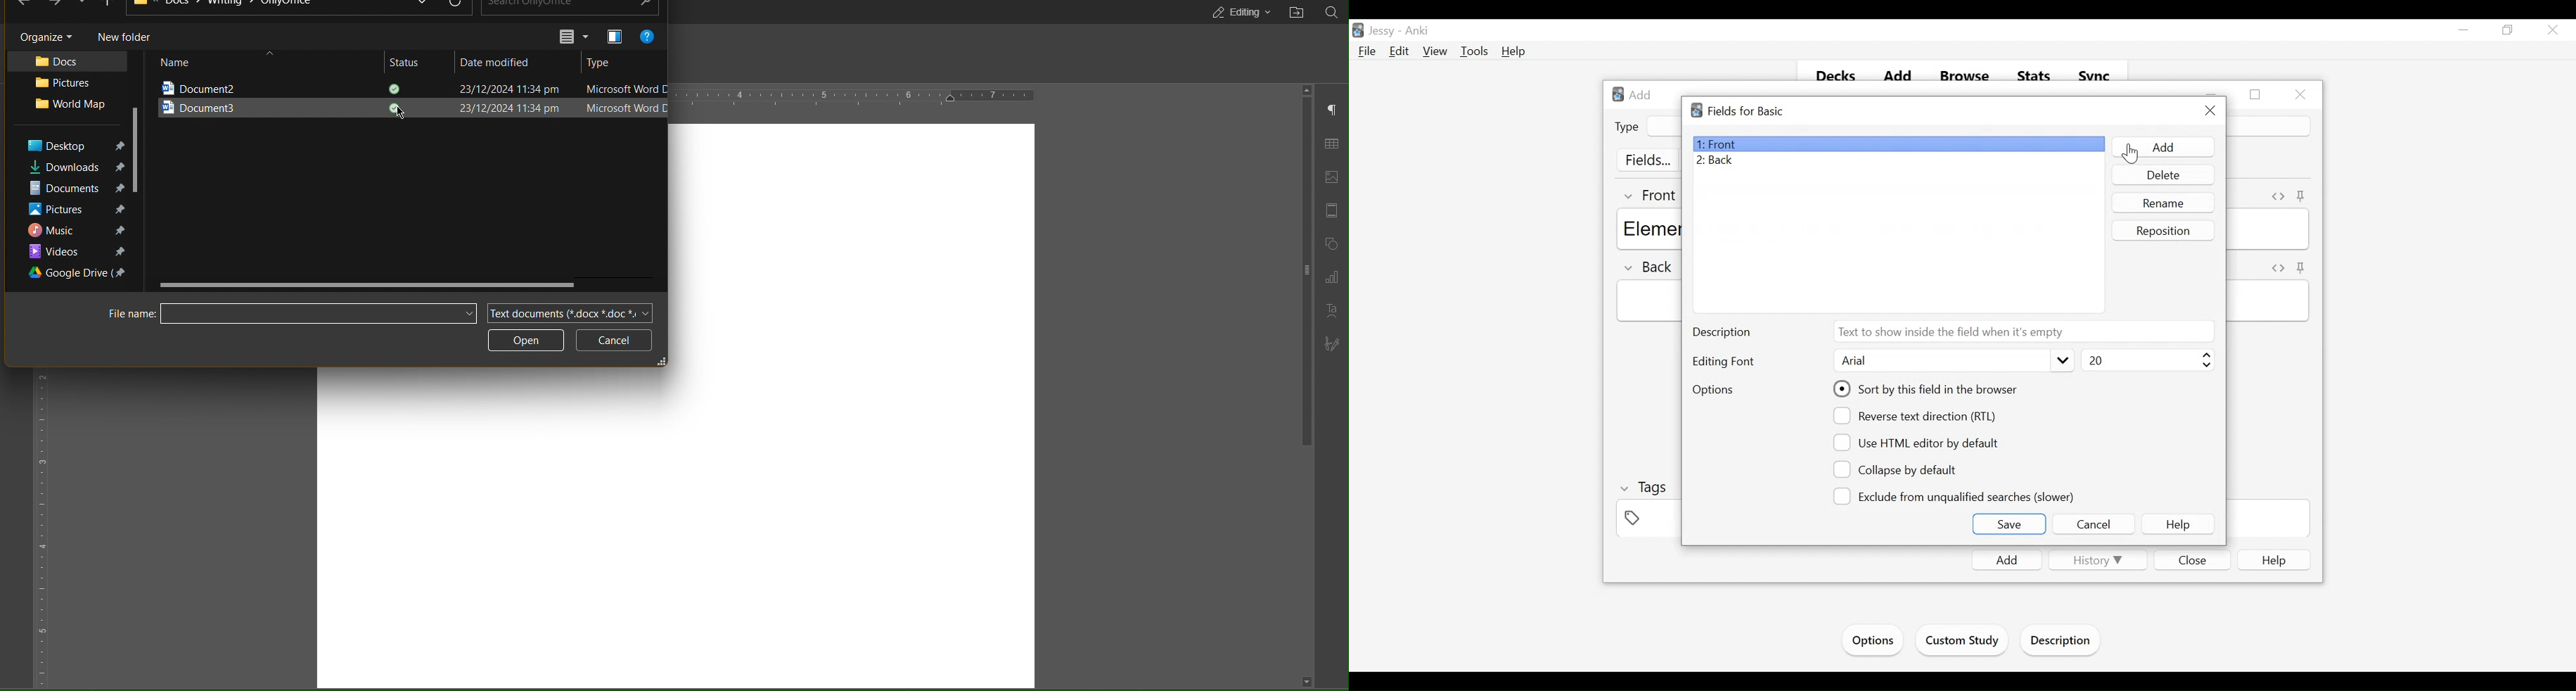 The height and width of the screenshot is (700, 2576). Describe the element at coordinates (2163, 175) in the screenshot. I see `Delete` at that location.